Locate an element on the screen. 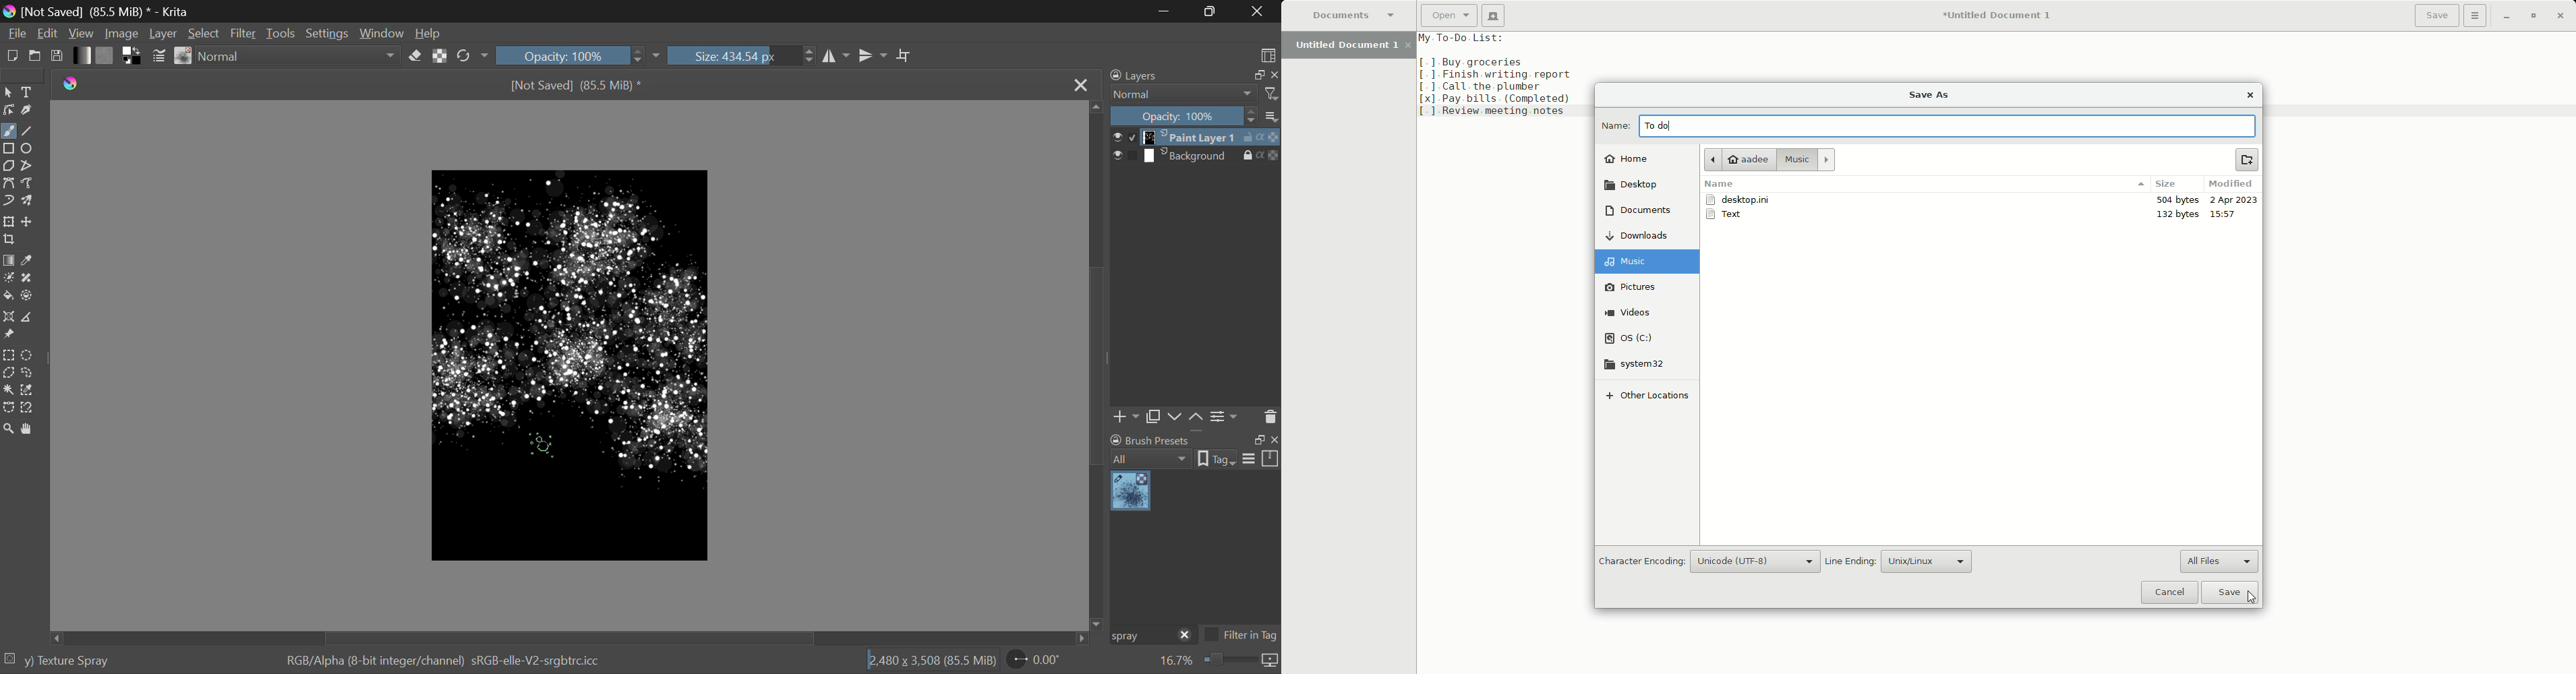  Brush Presets is located at coordinates (184, 56).